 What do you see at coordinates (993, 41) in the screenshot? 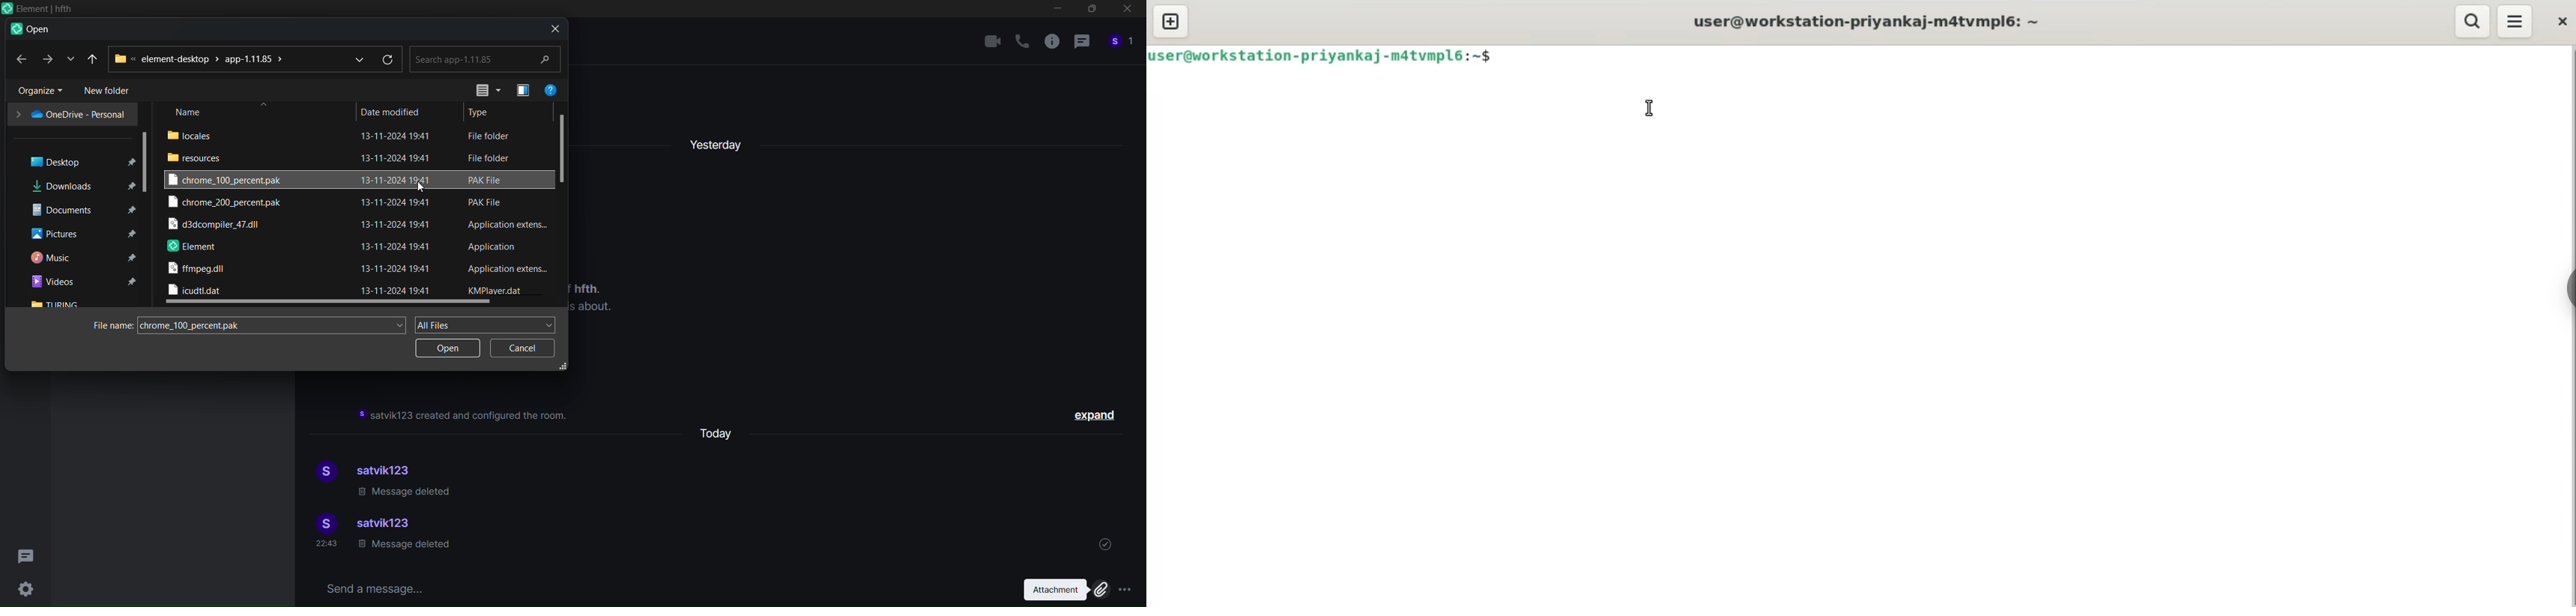
I see `video call` at bounding box center [993, 41].